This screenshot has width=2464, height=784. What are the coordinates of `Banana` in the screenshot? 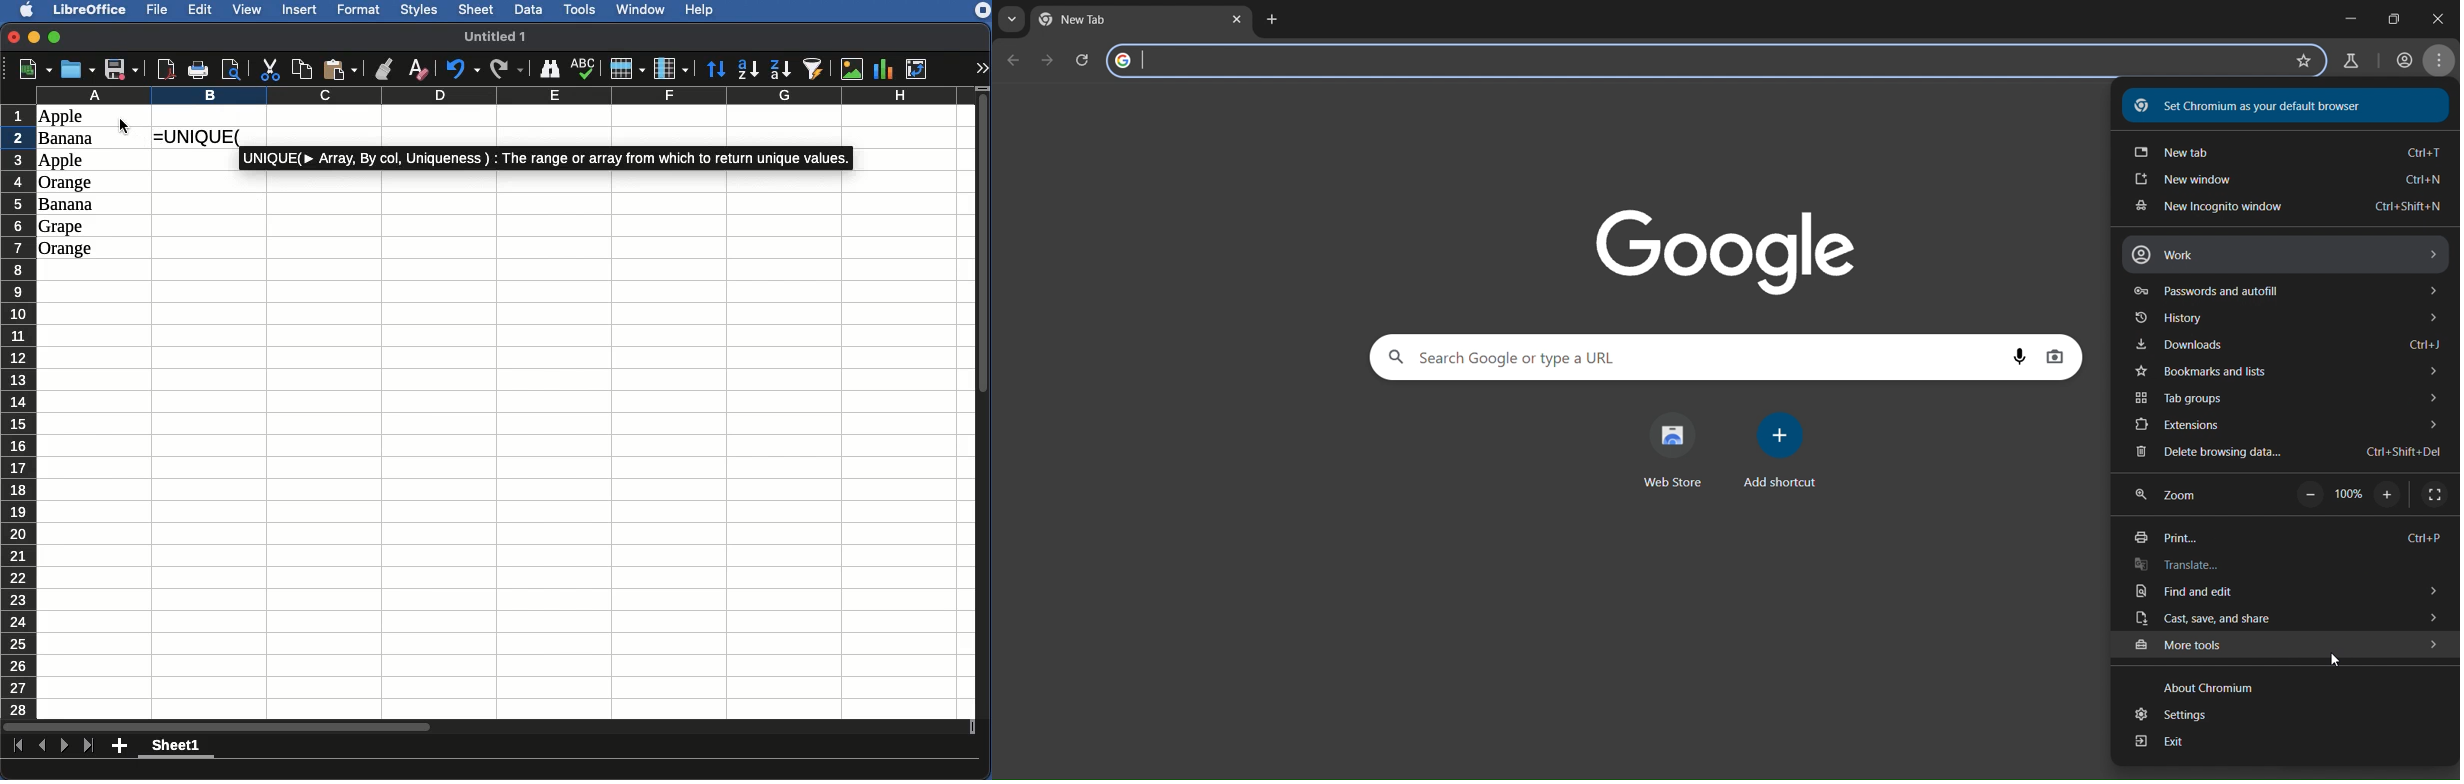 It's located at (71, 139).